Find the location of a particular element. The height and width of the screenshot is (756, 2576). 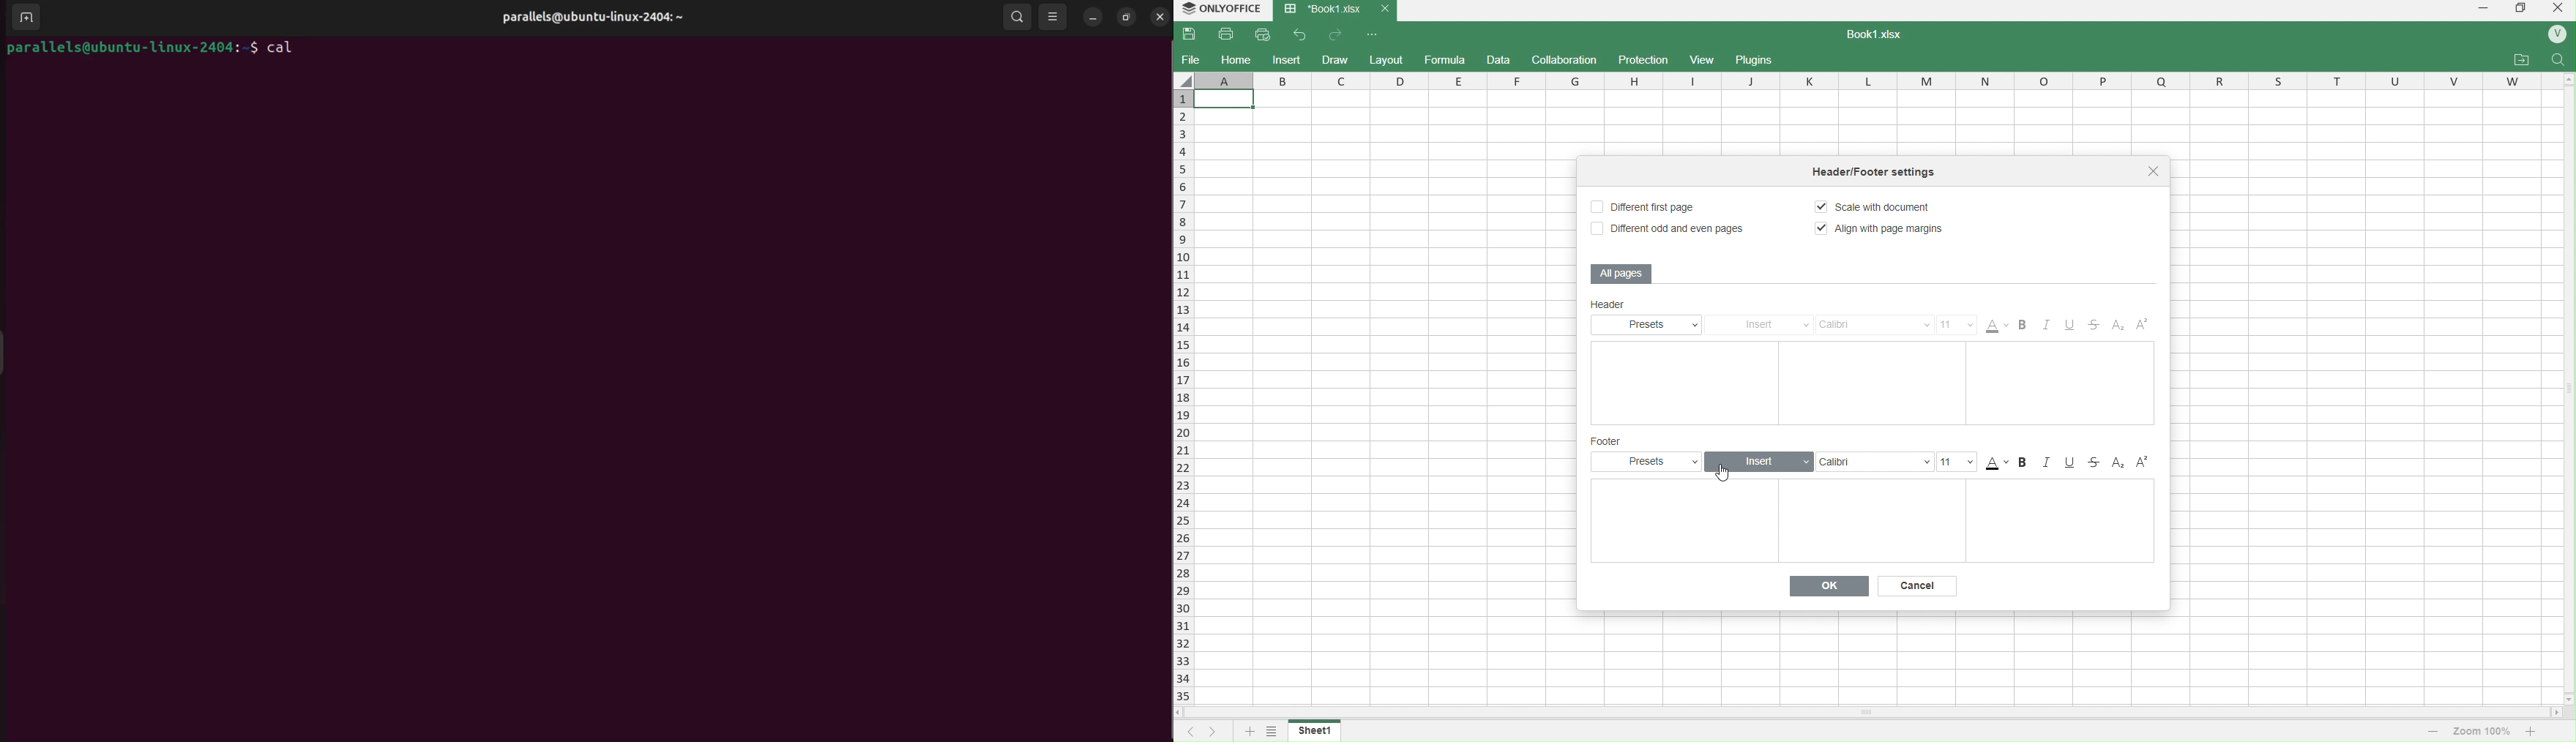

SubScript is located at coordinates (2118, 462).